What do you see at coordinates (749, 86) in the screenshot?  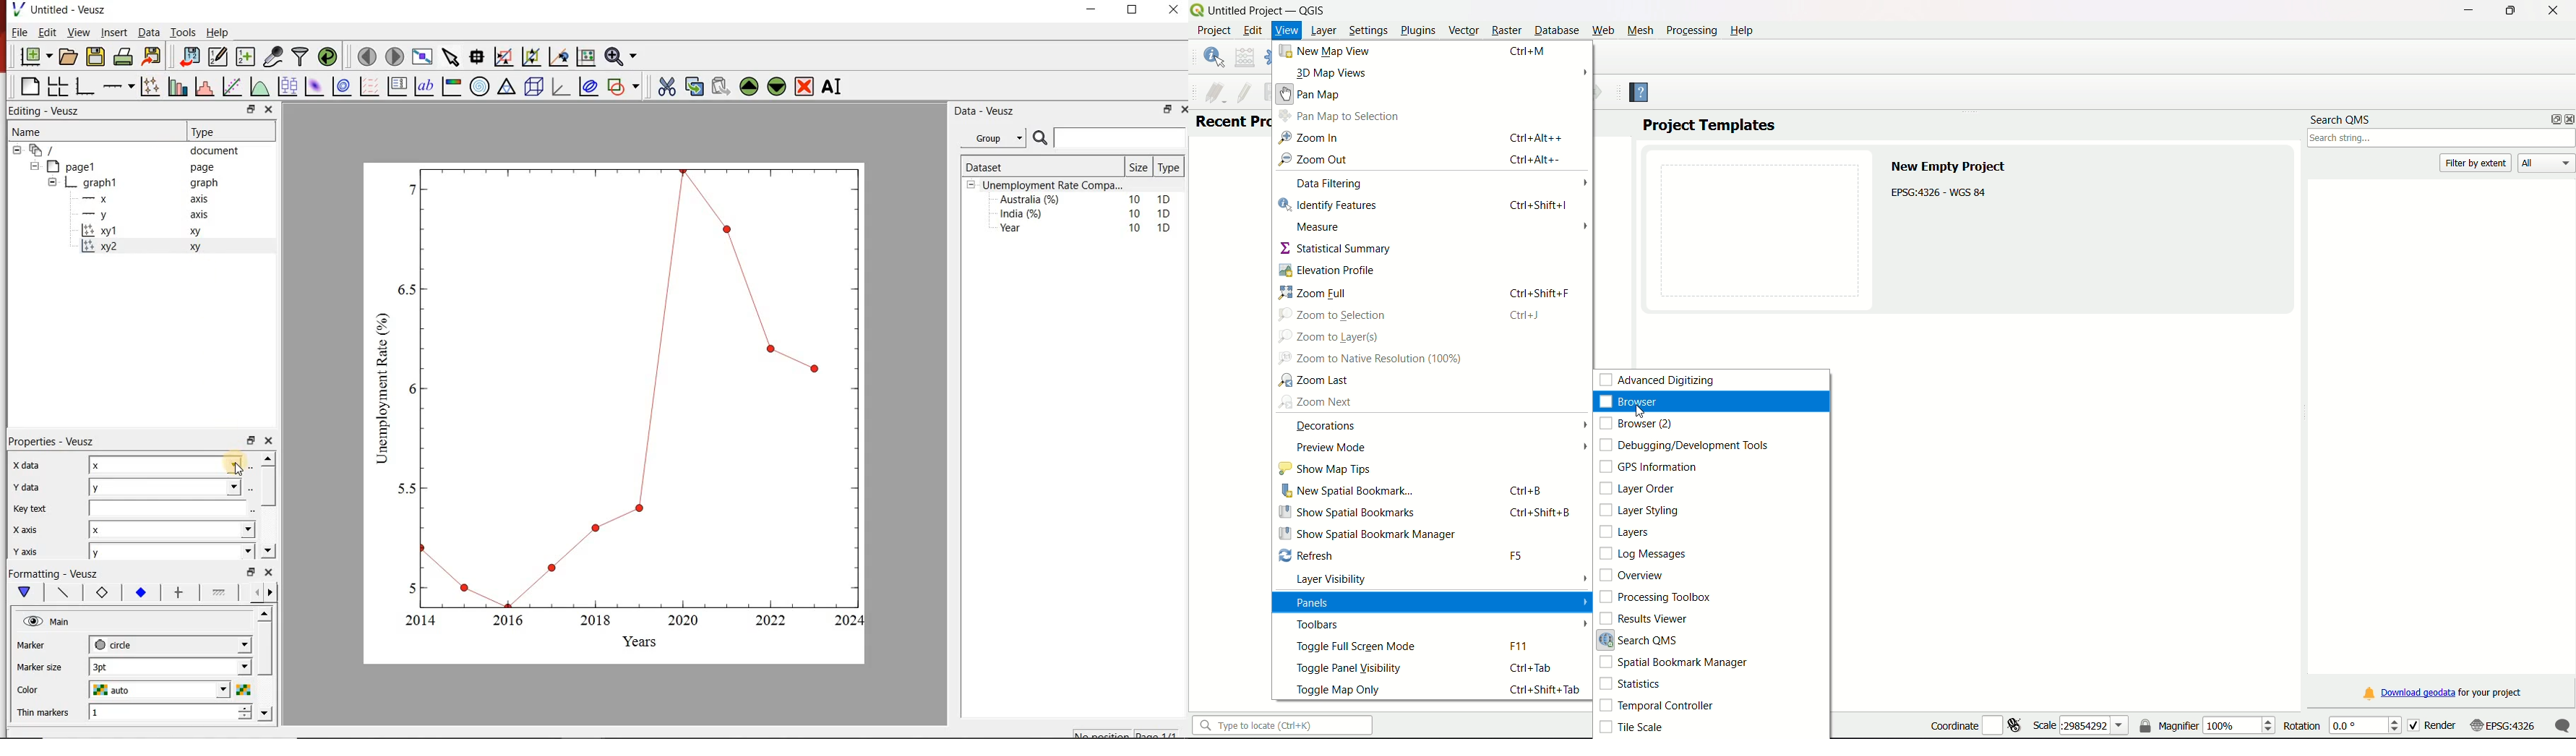 I see `move the widgets up` at bounding box center [749, 86].